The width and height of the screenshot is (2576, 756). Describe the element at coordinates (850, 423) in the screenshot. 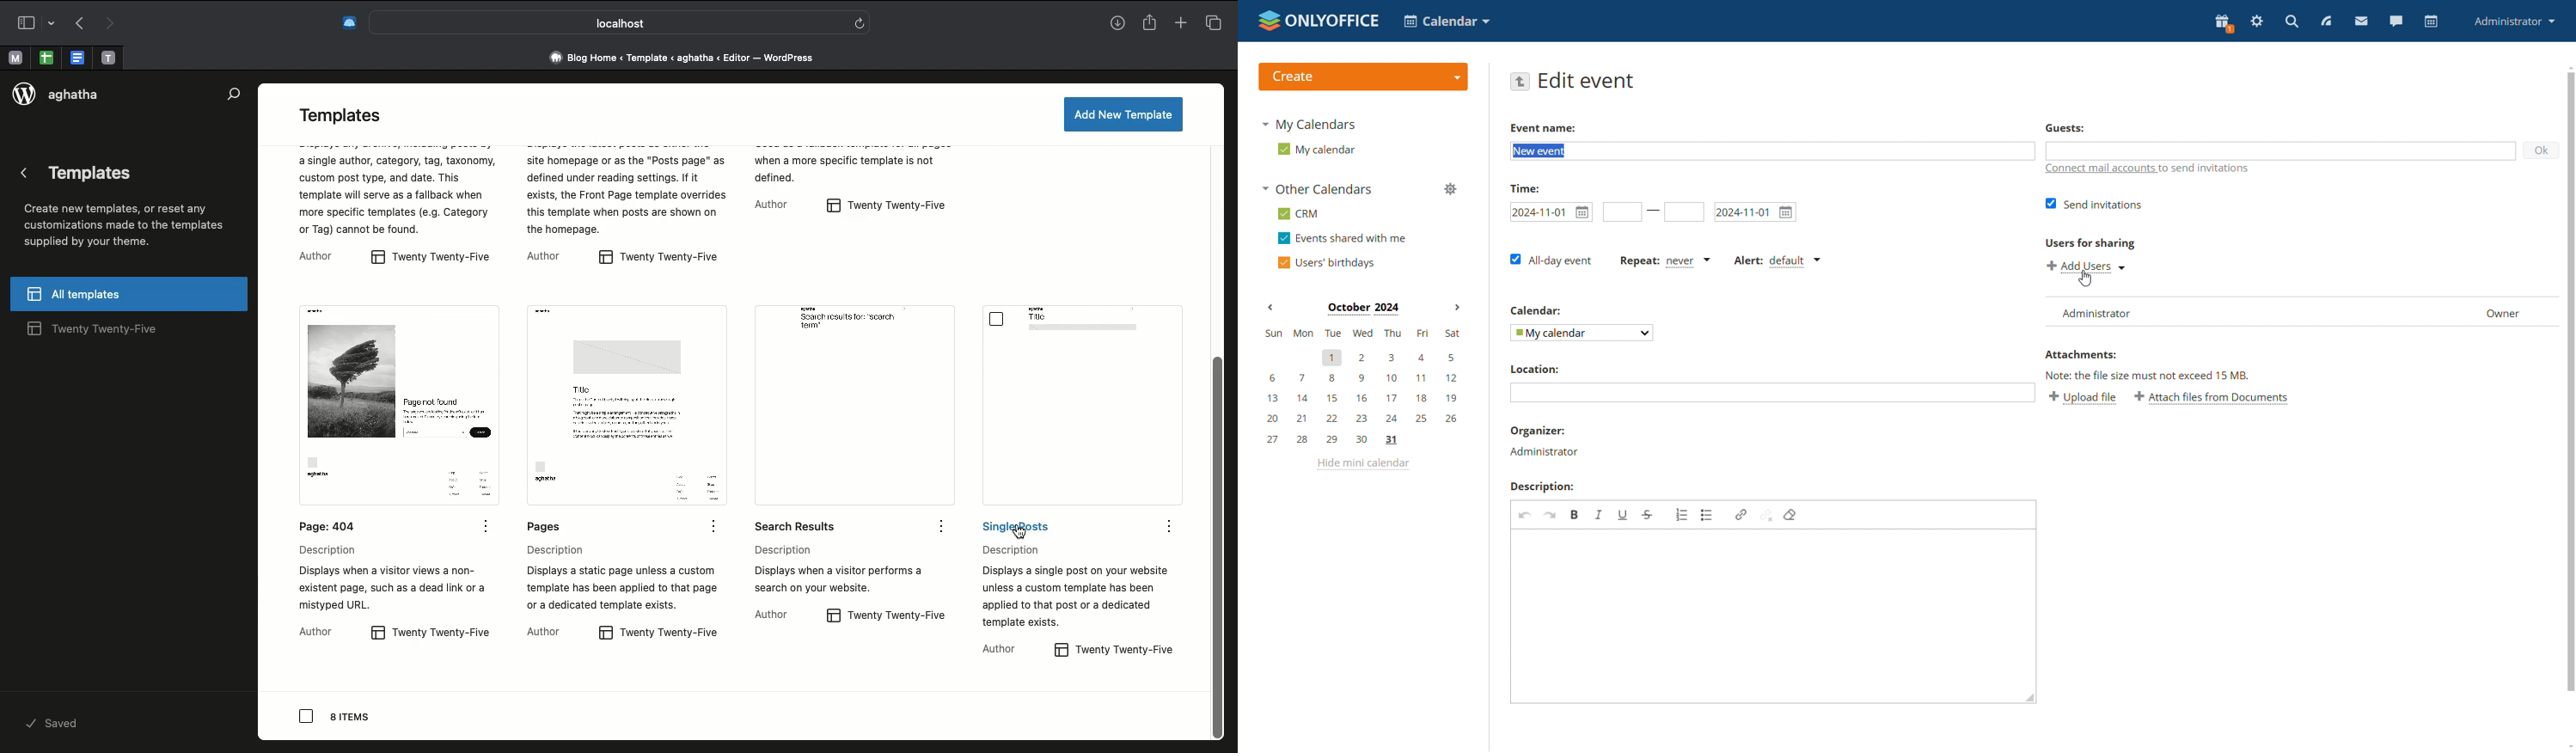

I see `Search results` at that location.